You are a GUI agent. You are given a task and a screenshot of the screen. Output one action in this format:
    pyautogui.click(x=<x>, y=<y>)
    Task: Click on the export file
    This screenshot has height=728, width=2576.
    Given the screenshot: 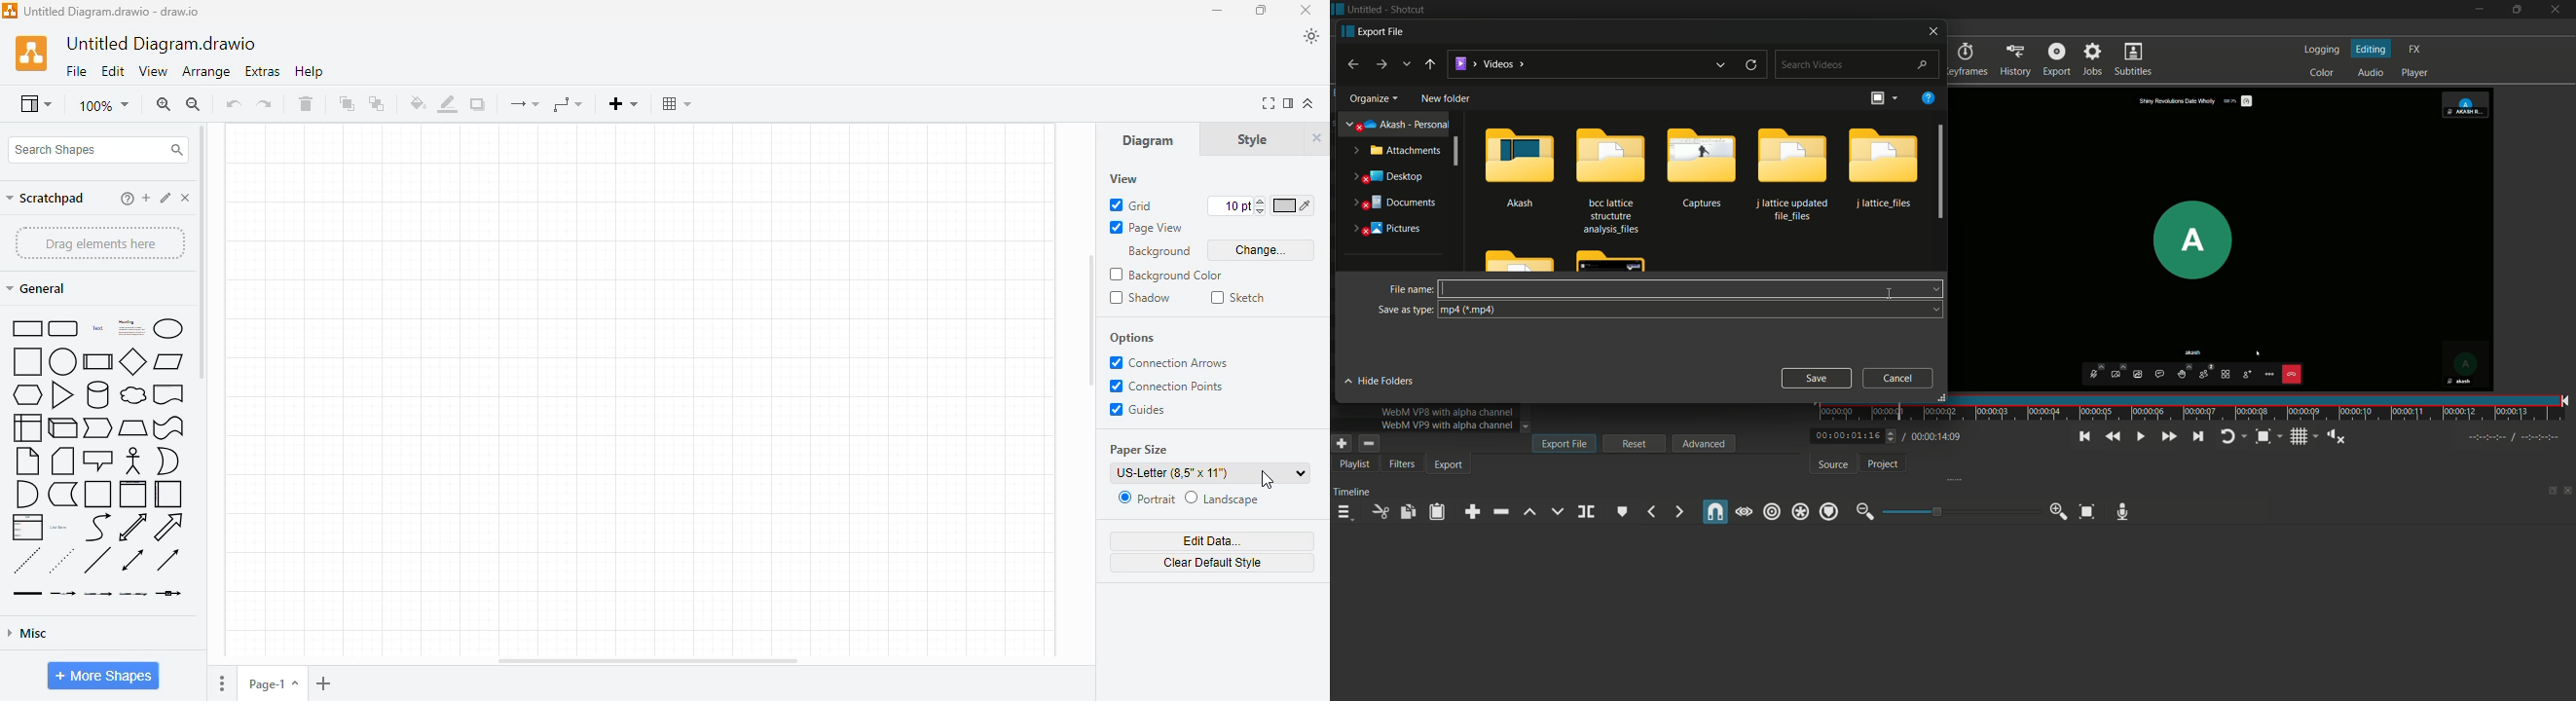 What is the action you would take?
    pyautogui.click(x=1374, y=31)
    